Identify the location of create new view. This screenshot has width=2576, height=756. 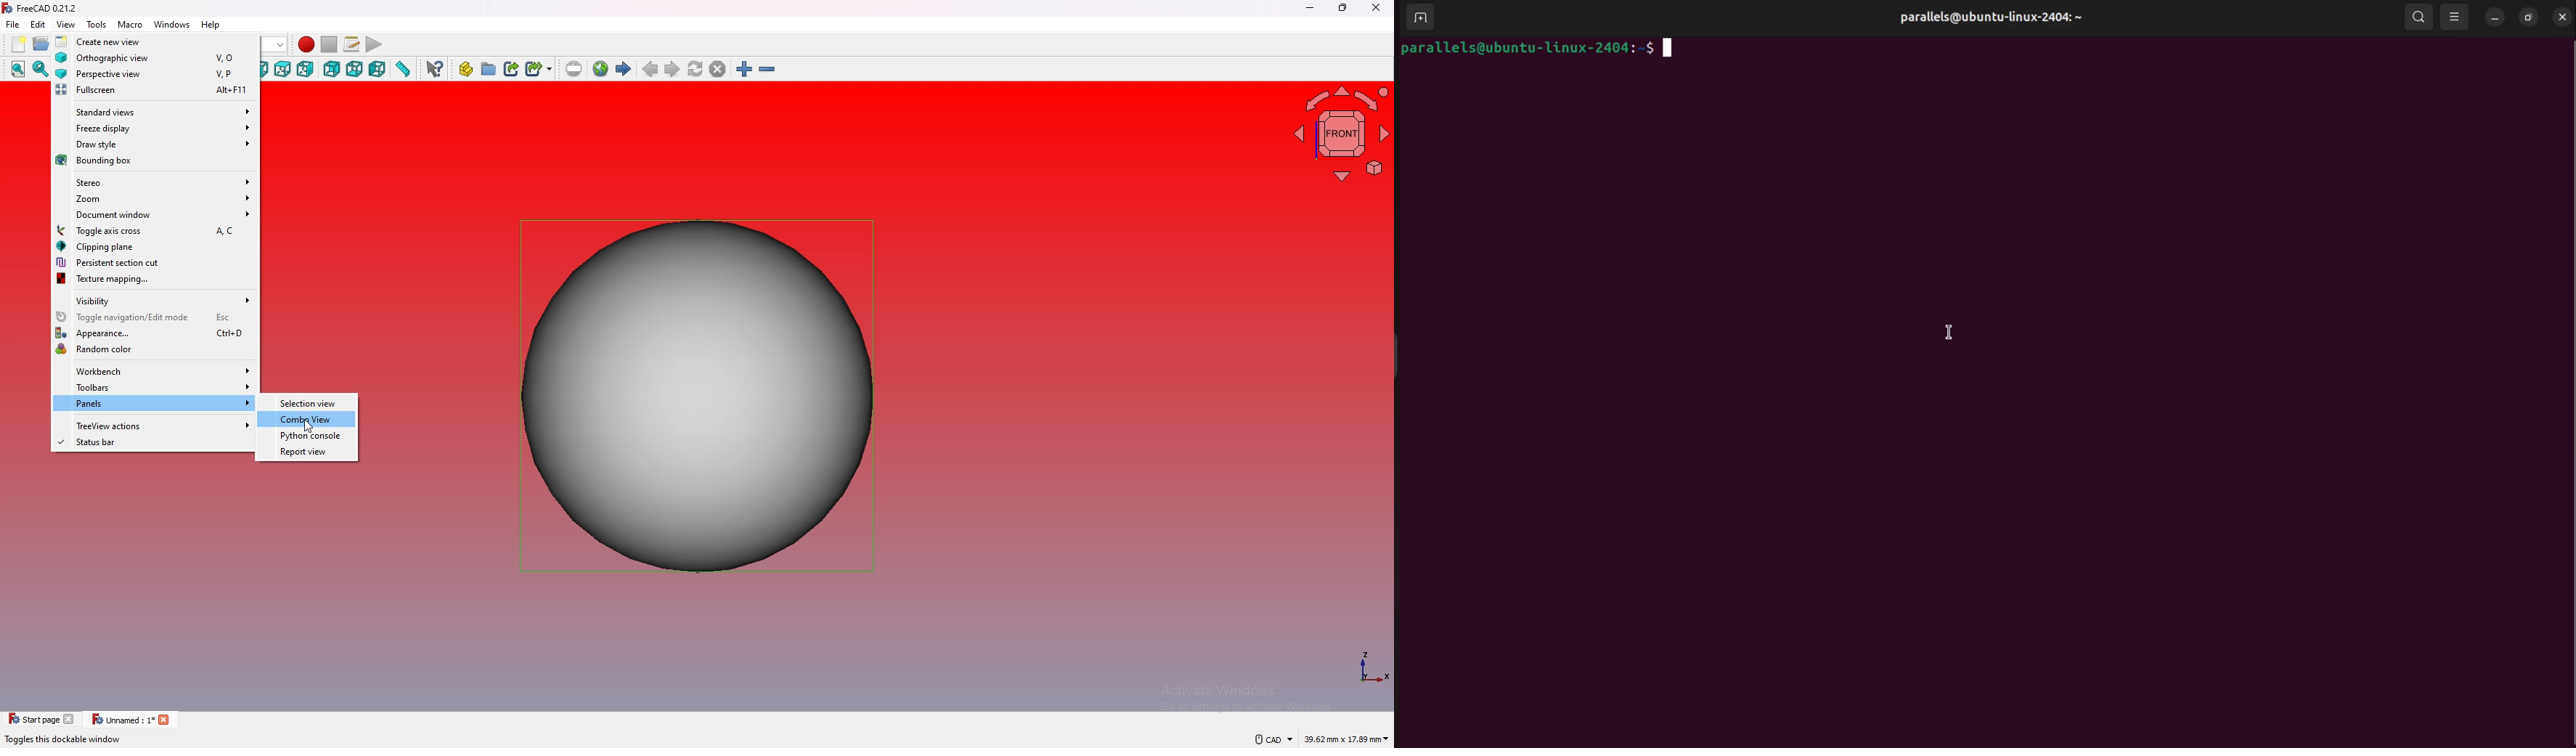
(156, 41).